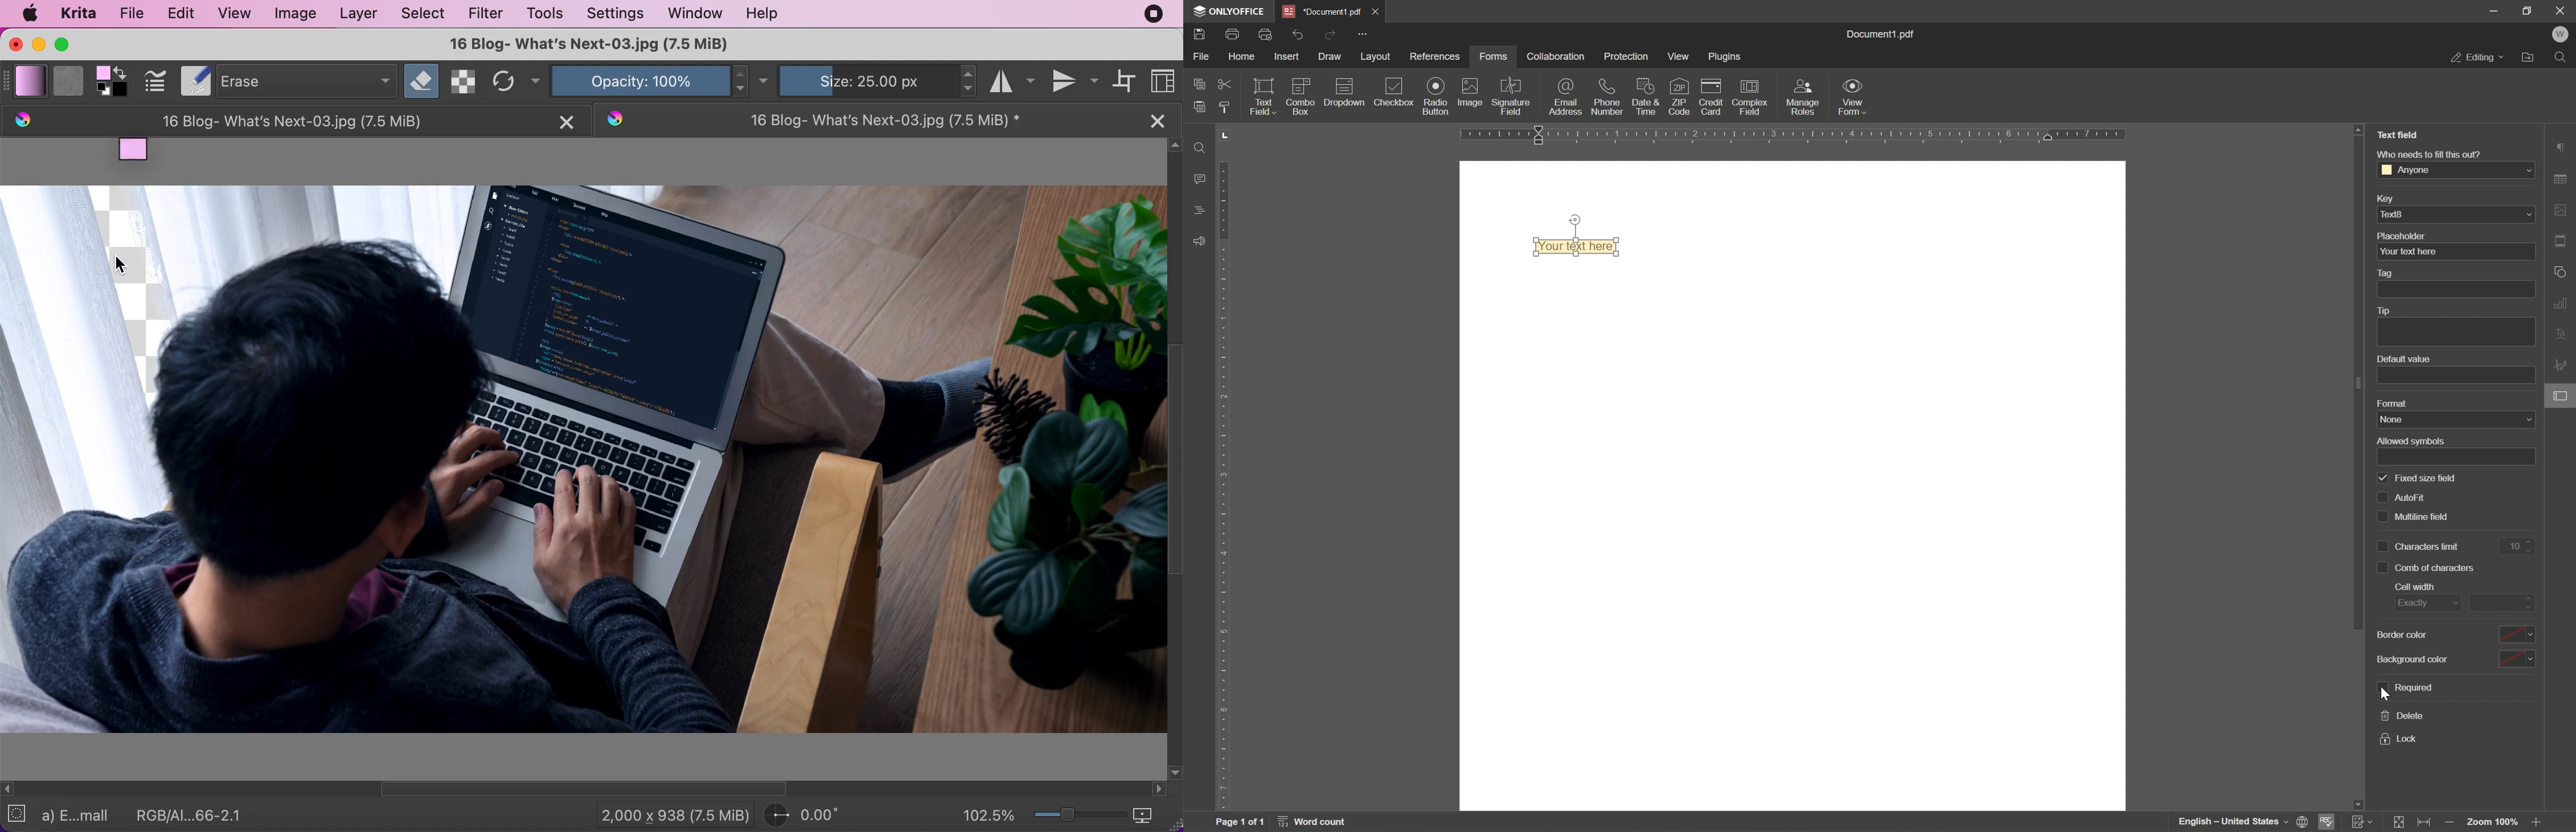 The height and width of the screenshot is (840, 2576). Describe the element at coordinates (80, 817) in the screenshot. I see `a) E...mall` at that location.